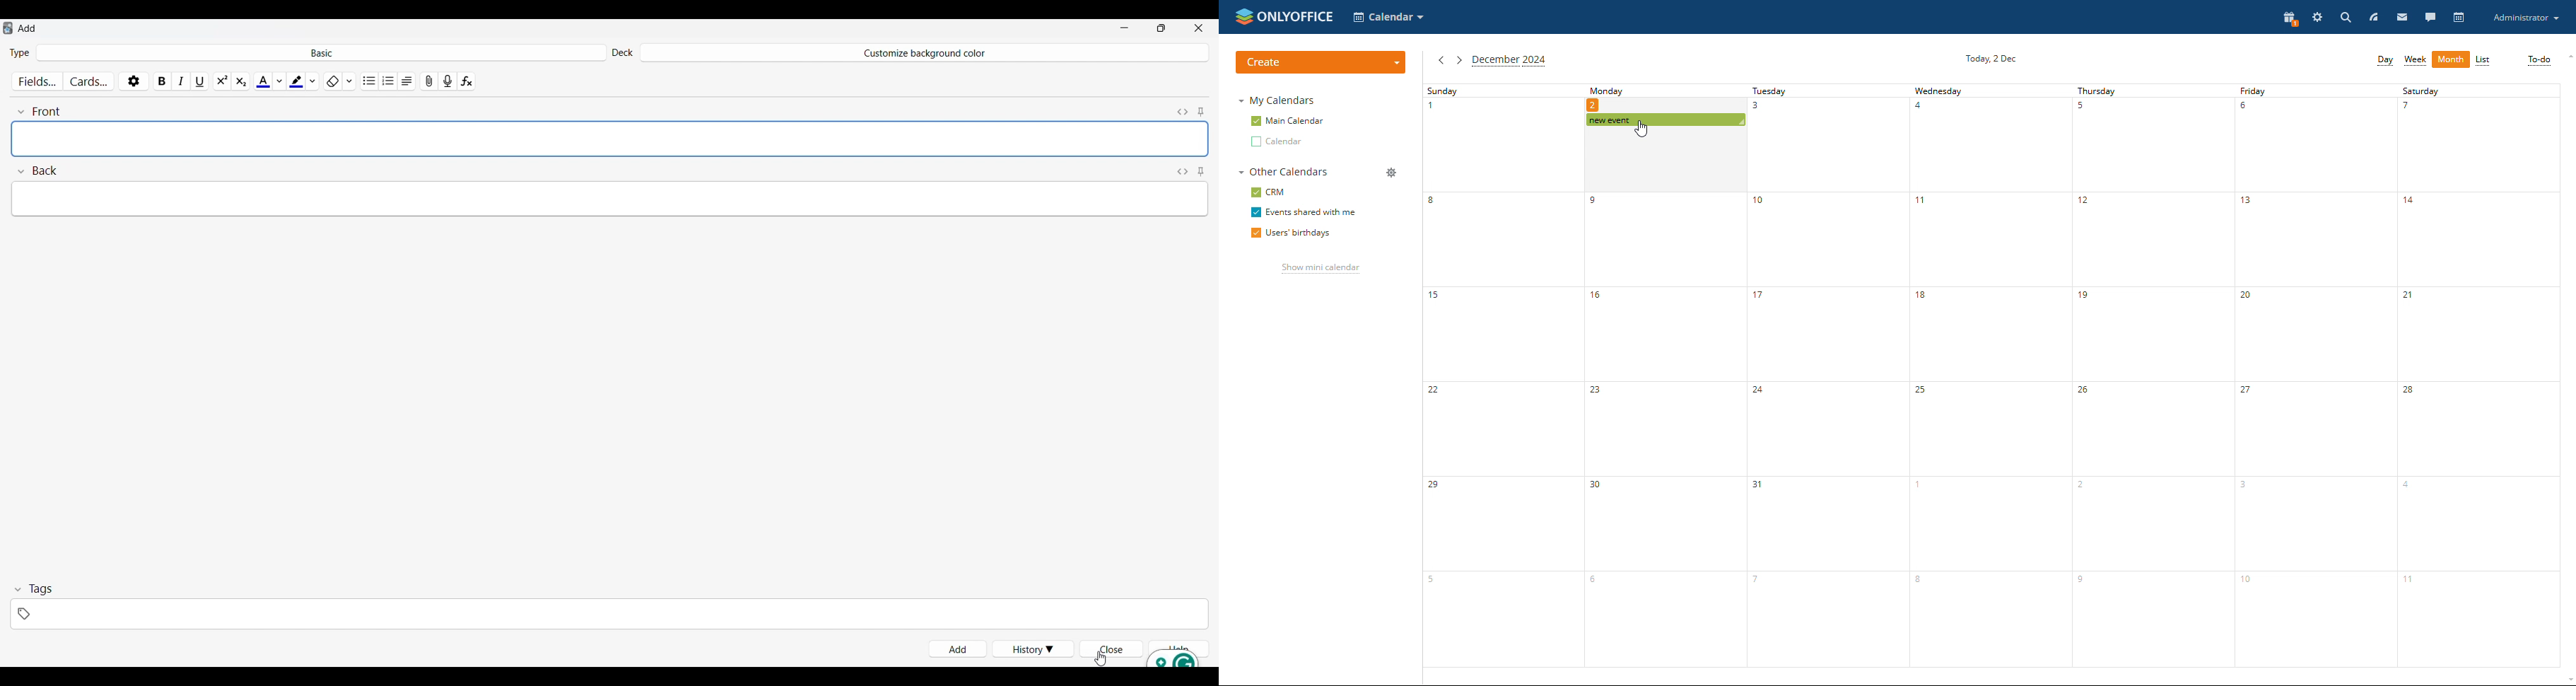 This screenshot has height=700, width=2576. Describe the element at coordinates (2568, 681) in the screenshot. I see `scroll down` at that location.